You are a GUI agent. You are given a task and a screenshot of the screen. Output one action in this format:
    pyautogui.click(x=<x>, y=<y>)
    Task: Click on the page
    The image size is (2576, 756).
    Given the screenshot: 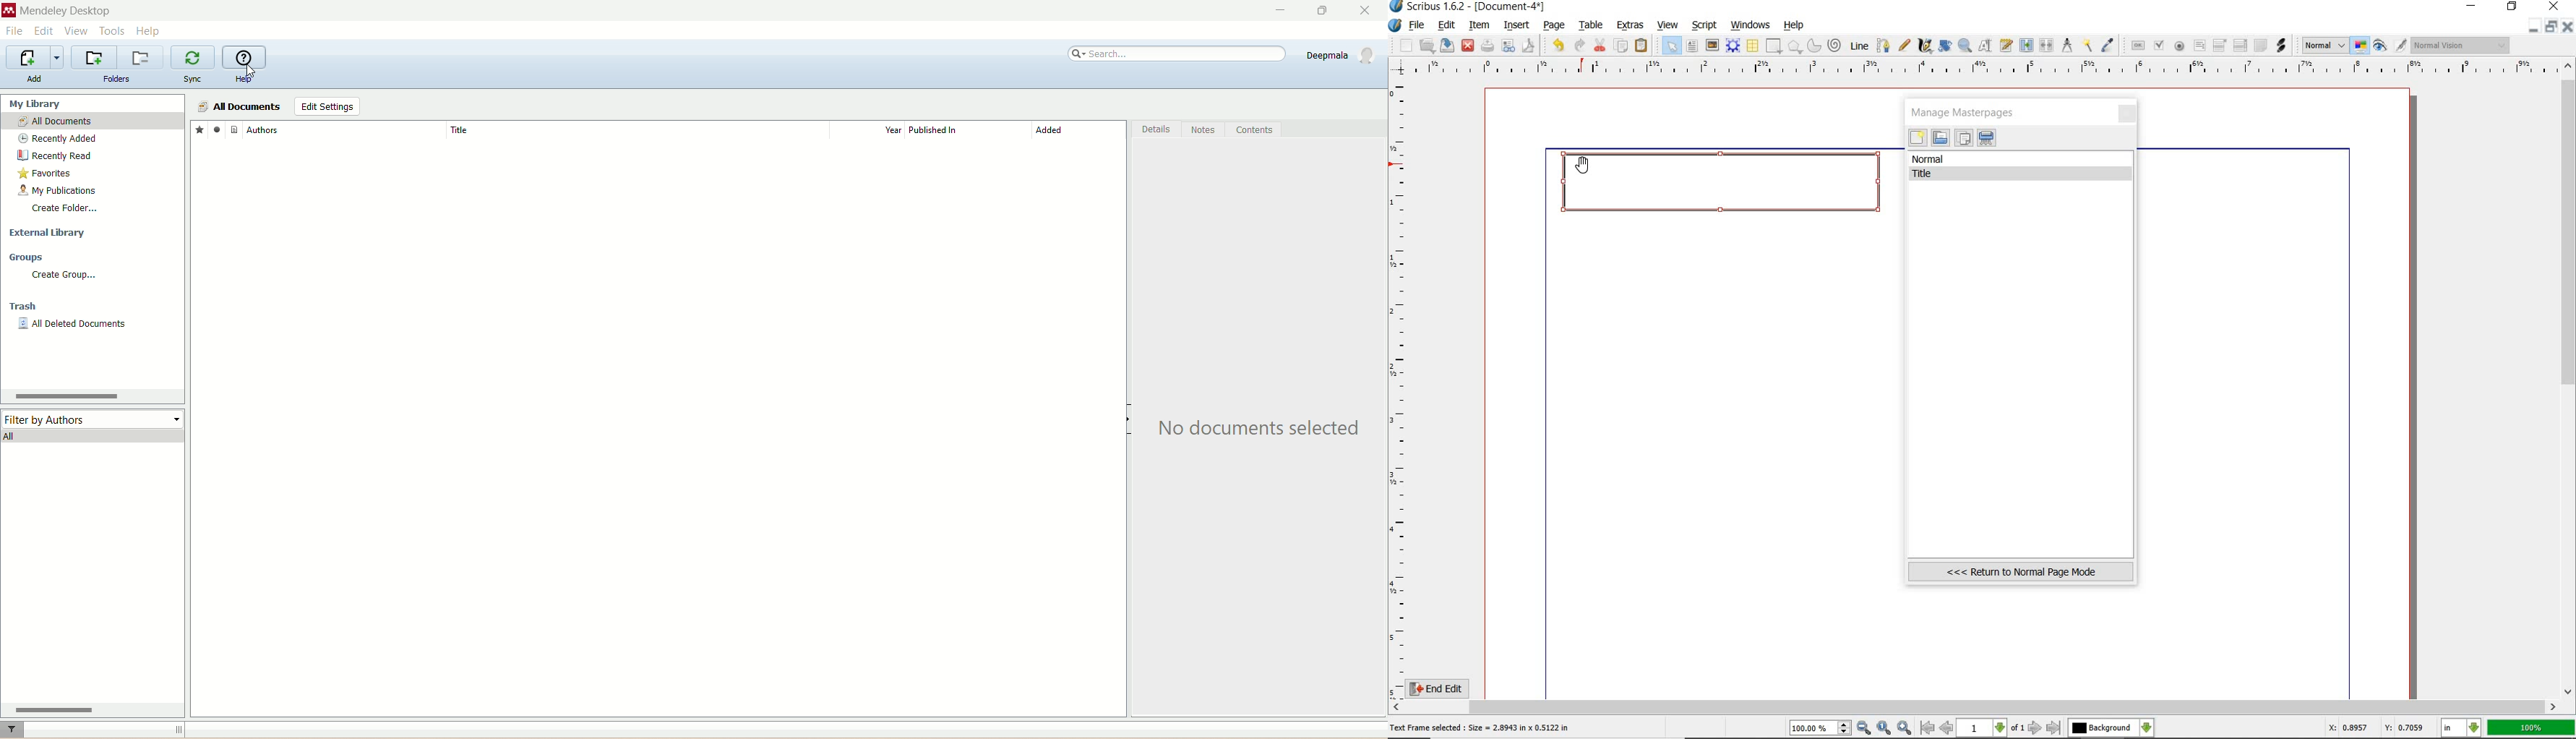 What is the action you would take?
    pyautogui.click(x=1555, y=24)
    